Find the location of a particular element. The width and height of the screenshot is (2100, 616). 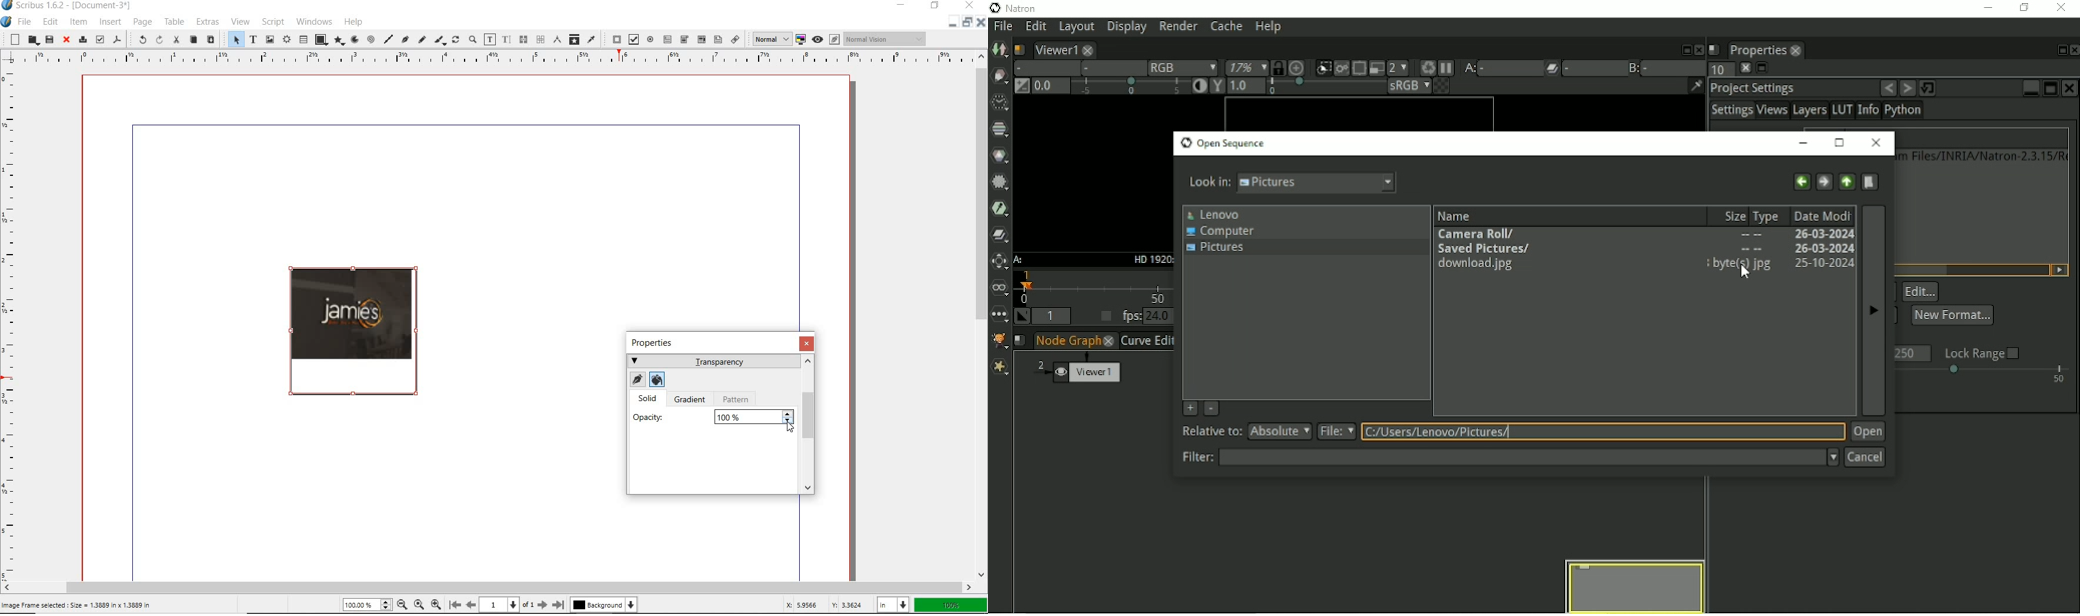

cut is located at coordinates (176, 41).